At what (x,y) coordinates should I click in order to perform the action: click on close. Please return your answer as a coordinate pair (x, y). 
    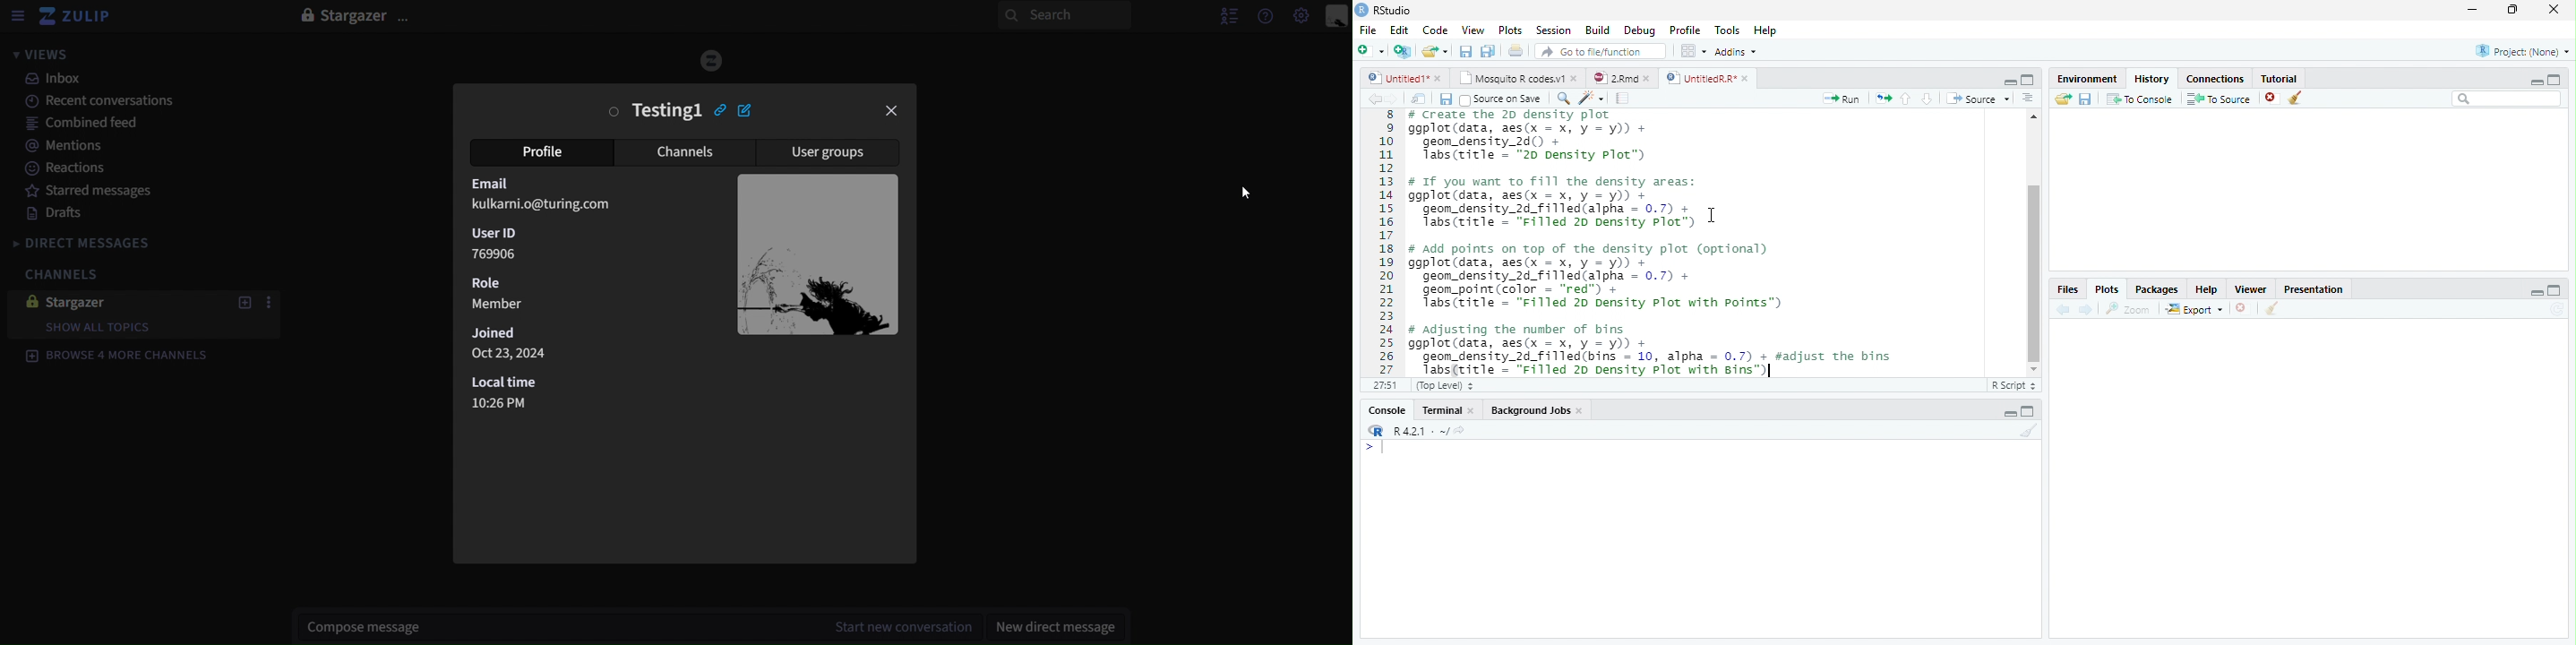
    Looking at the image, I should click on (1439, 78).